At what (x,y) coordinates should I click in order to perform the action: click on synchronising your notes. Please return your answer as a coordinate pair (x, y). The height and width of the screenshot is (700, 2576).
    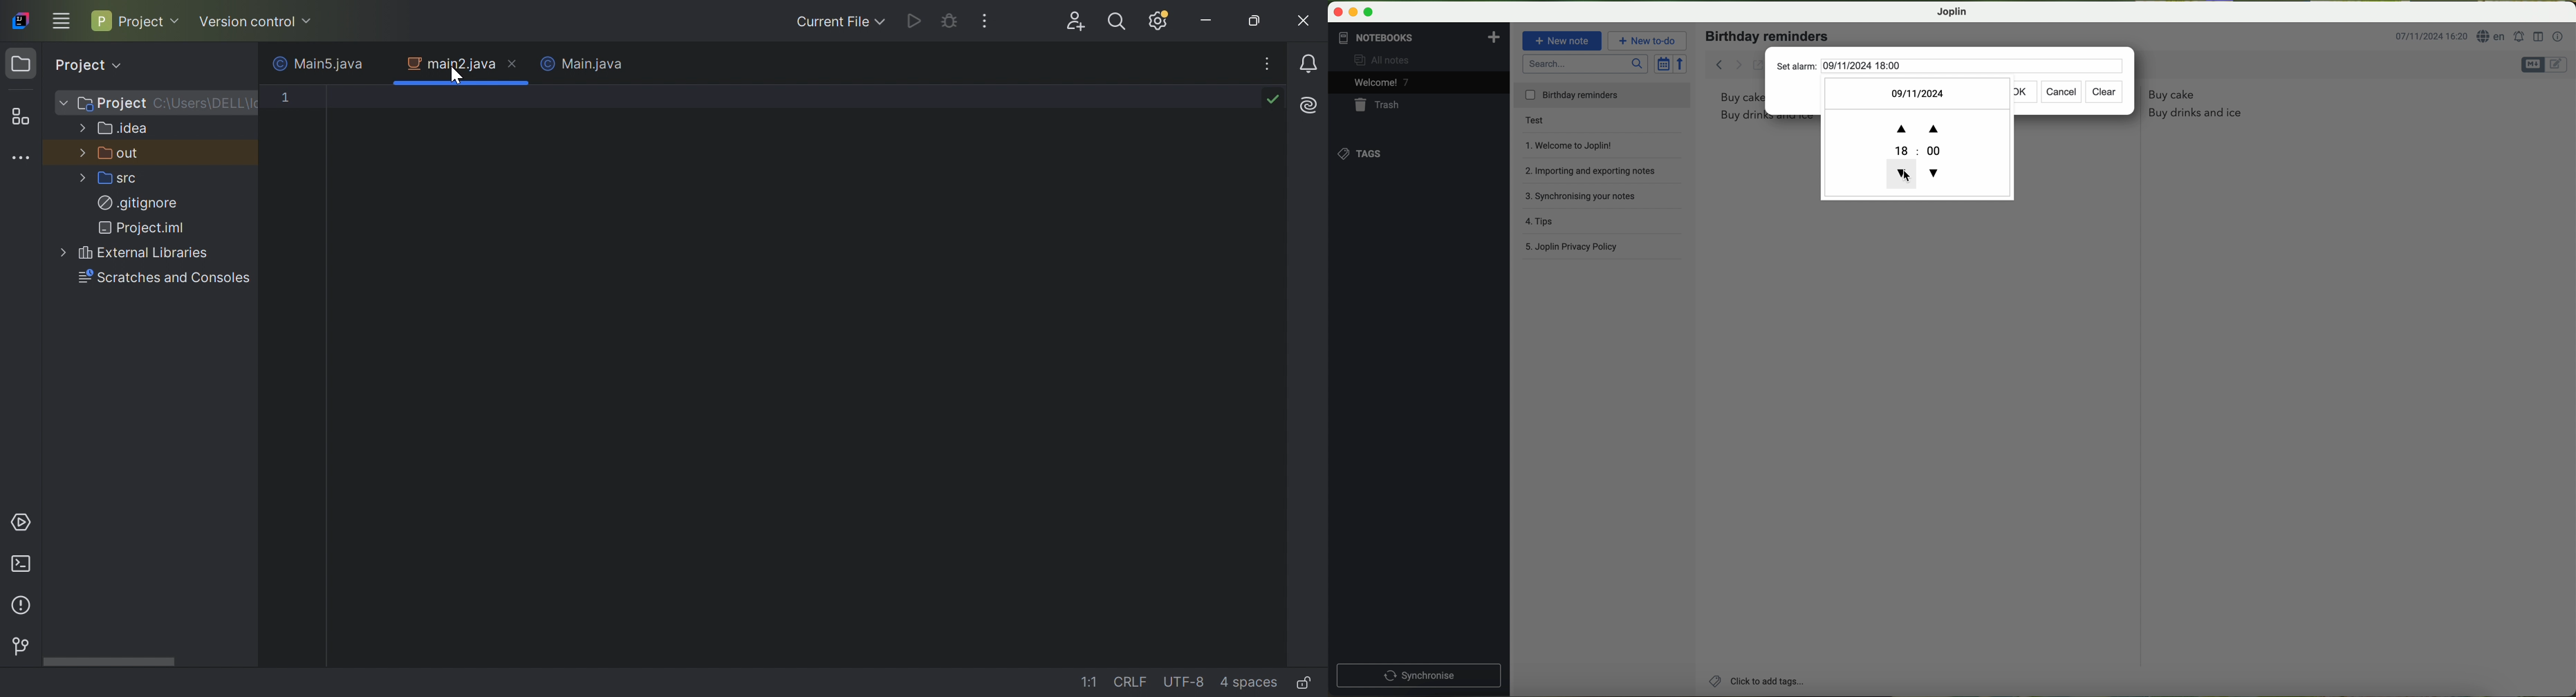
    Looking at the image, I should click on (1588, 194).